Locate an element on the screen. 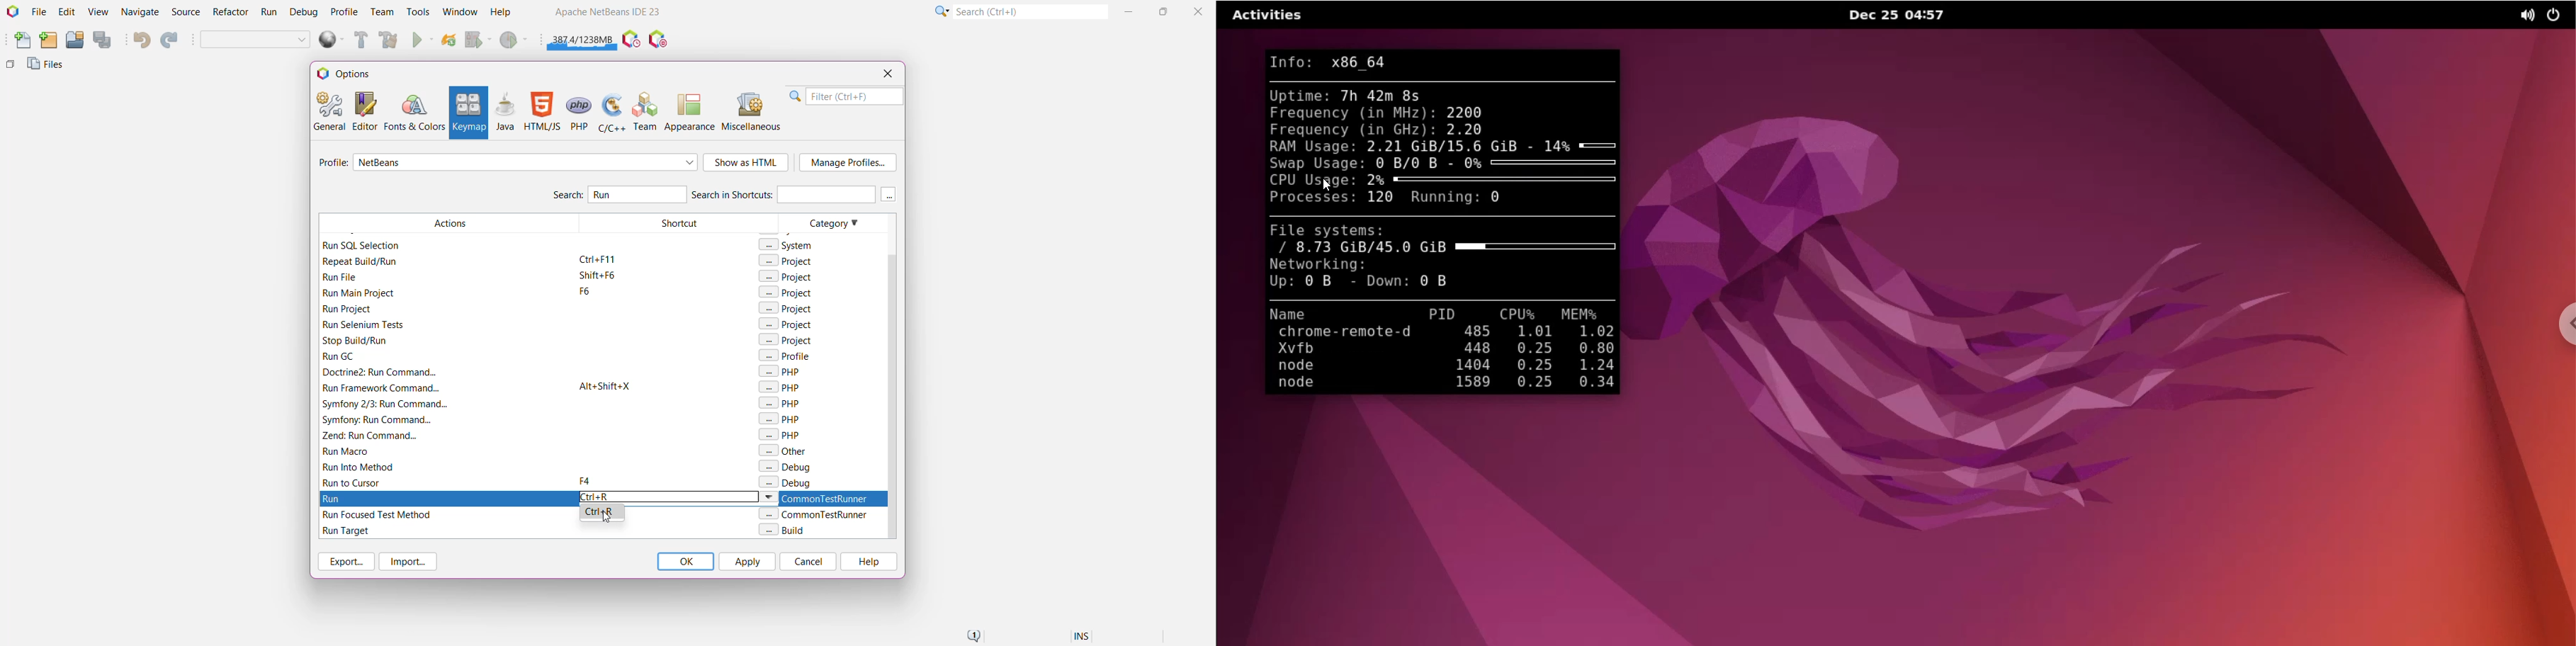  Undo is located at coordinates (141, 40).